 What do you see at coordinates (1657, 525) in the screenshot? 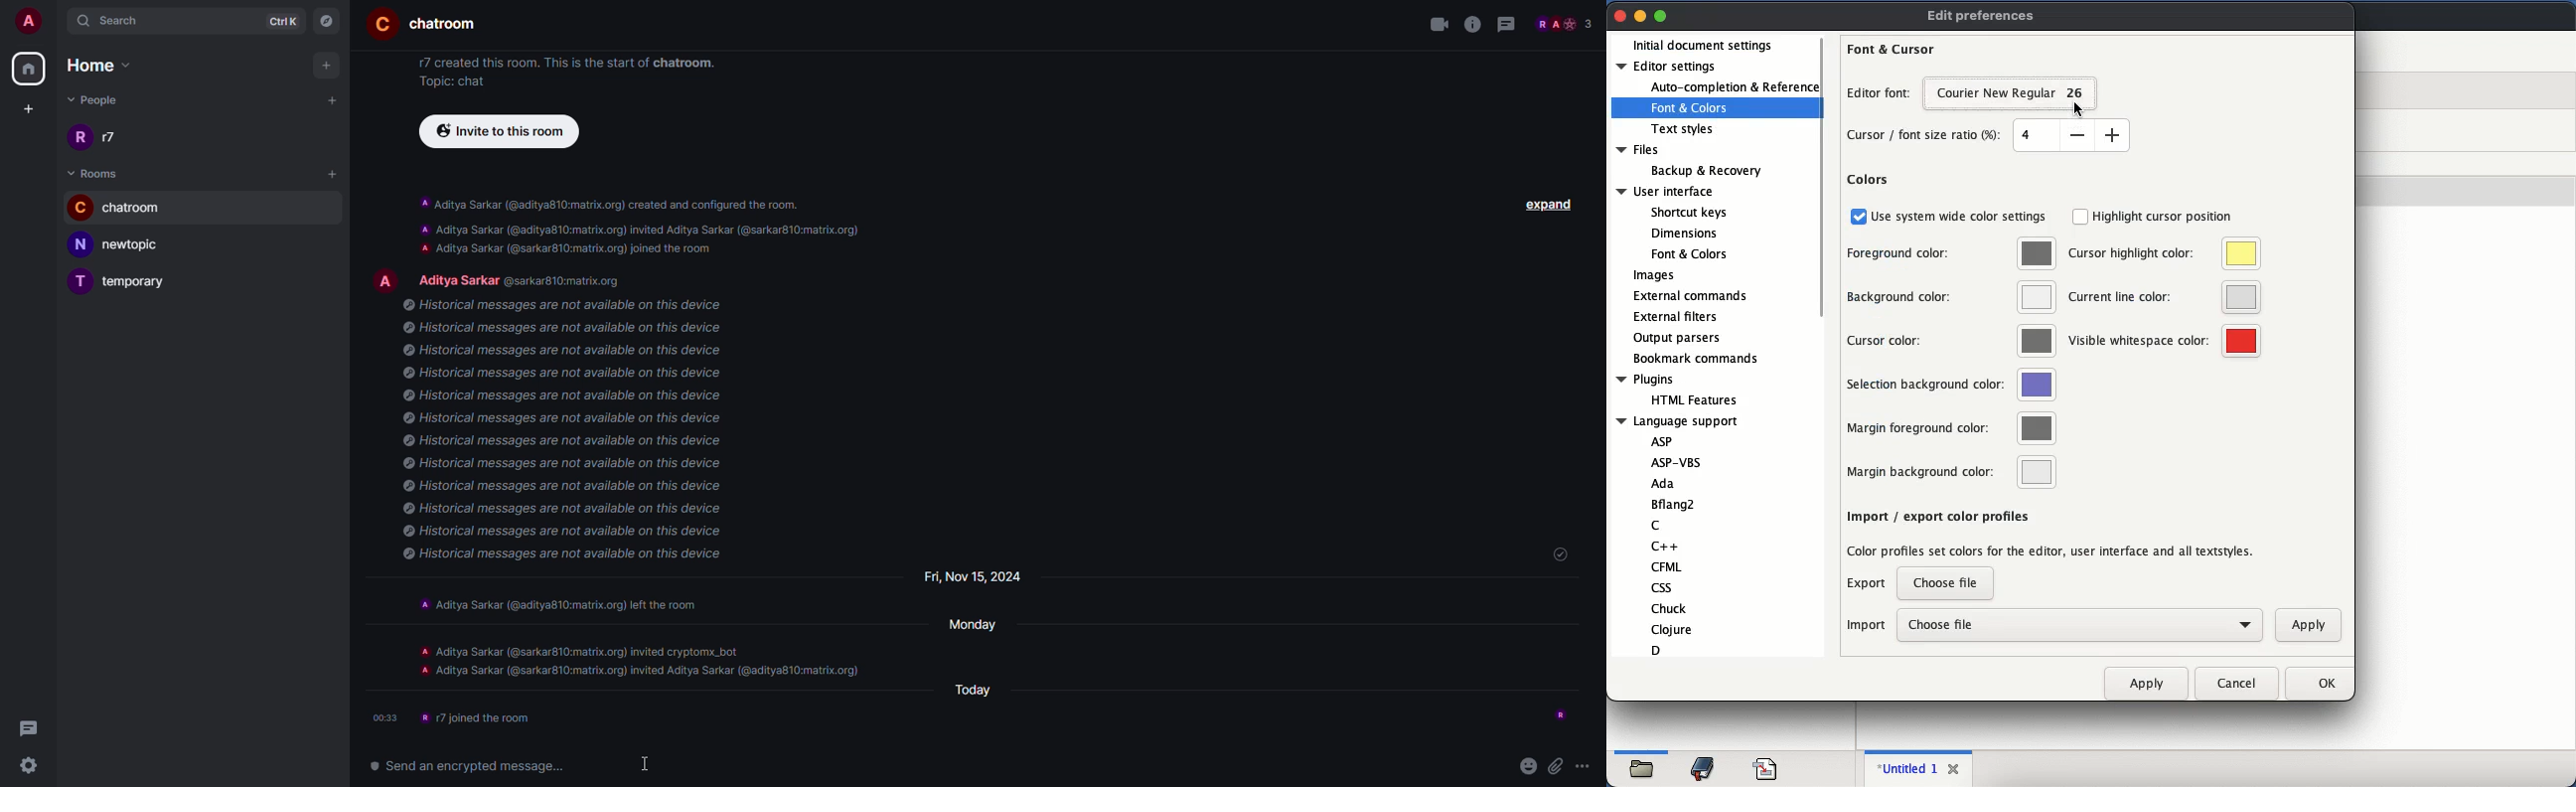
I see `C` at bounding box center [1657, 525].